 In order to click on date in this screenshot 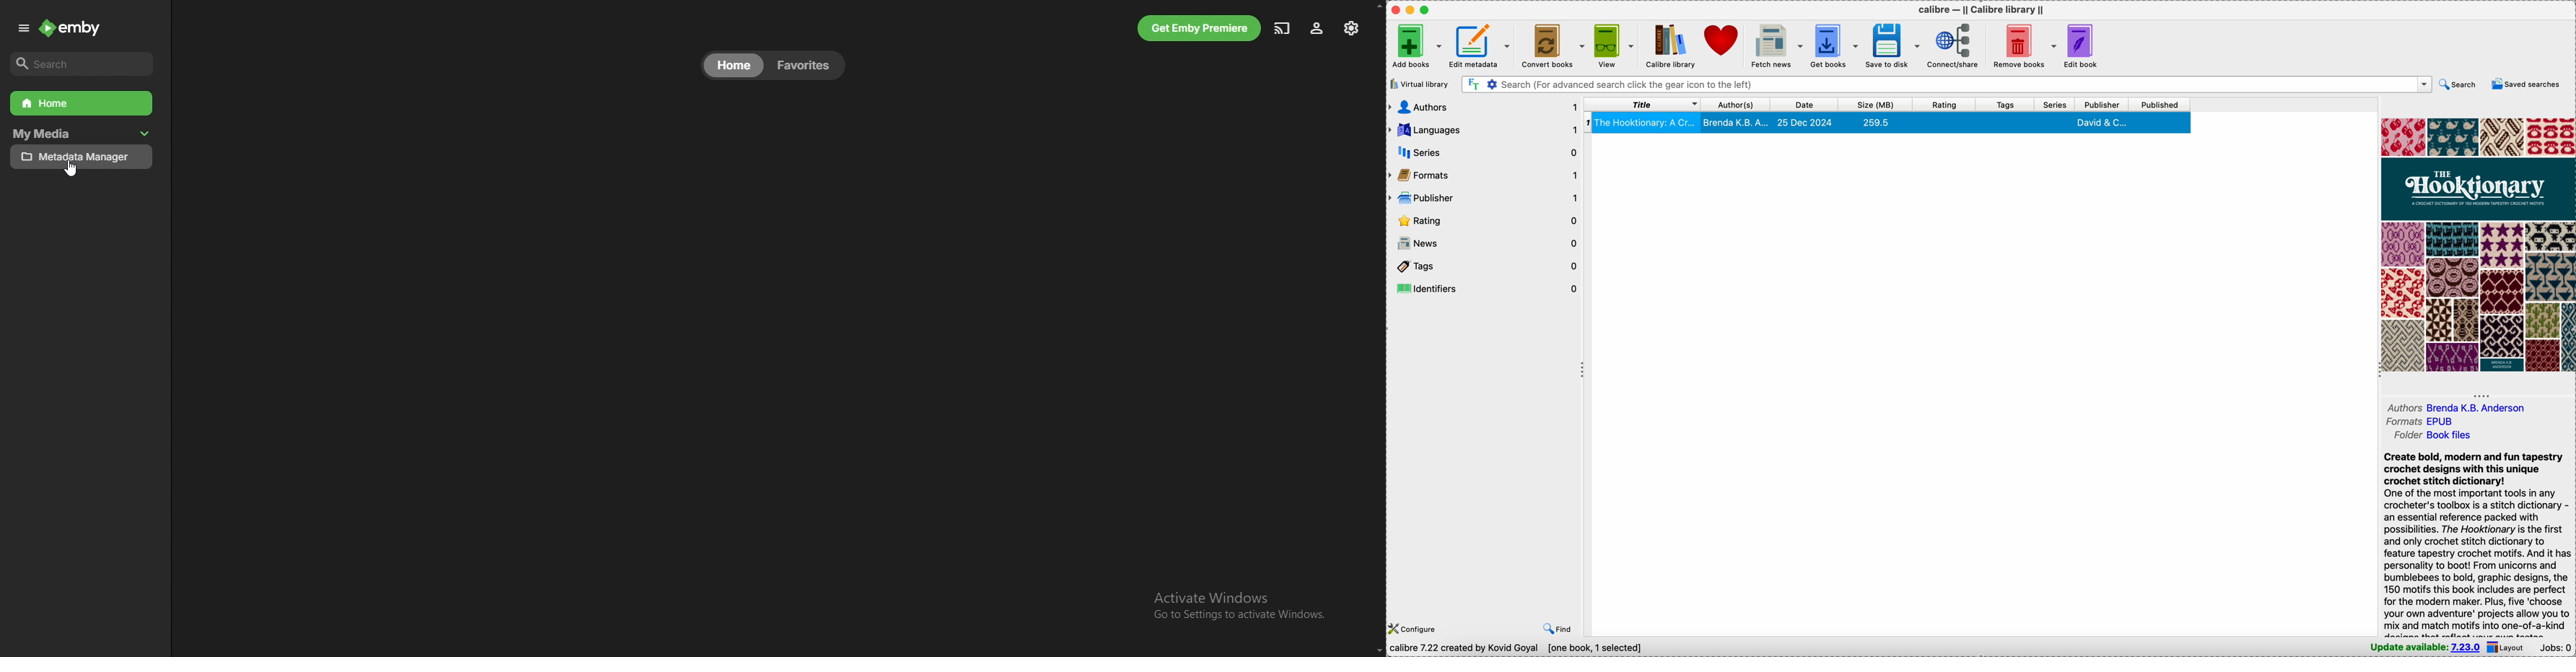, I will do `click(1804, 105)`.